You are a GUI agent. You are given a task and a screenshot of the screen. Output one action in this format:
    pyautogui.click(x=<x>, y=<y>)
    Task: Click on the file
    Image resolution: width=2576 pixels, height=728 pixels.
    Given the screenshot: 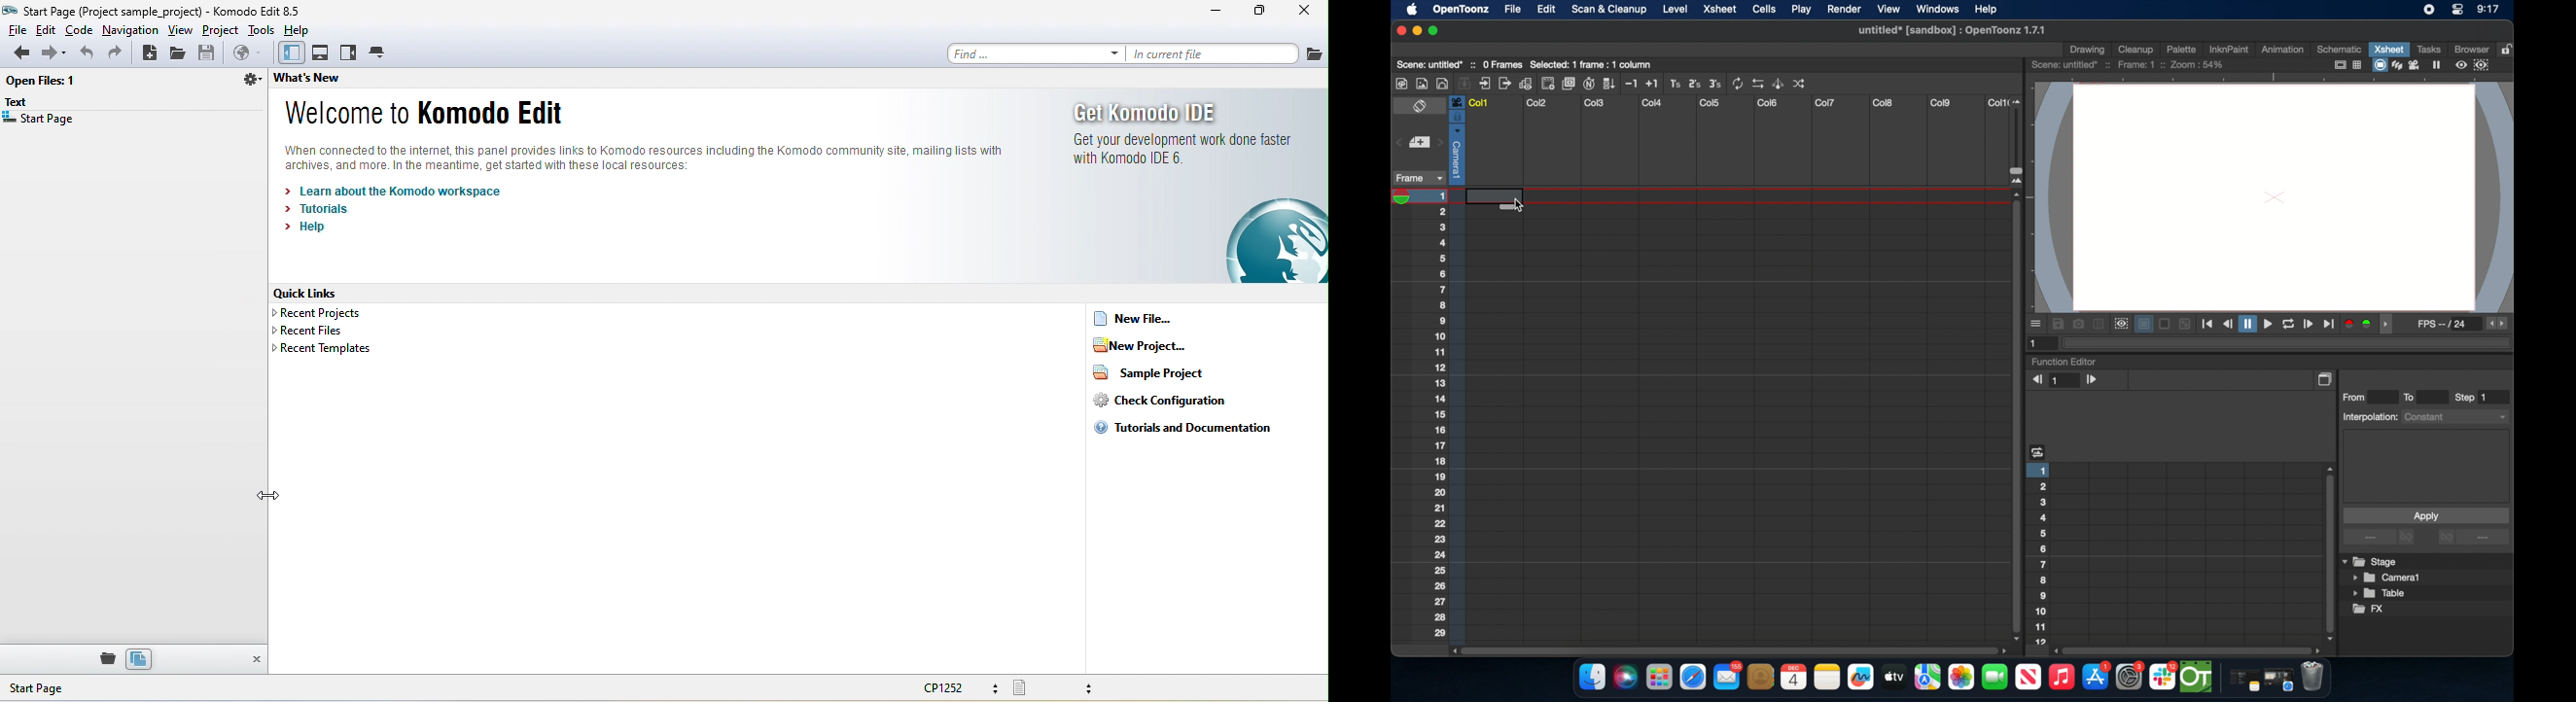 What is the action you would take?
    pyautogui.click(x=16, y=29)
    